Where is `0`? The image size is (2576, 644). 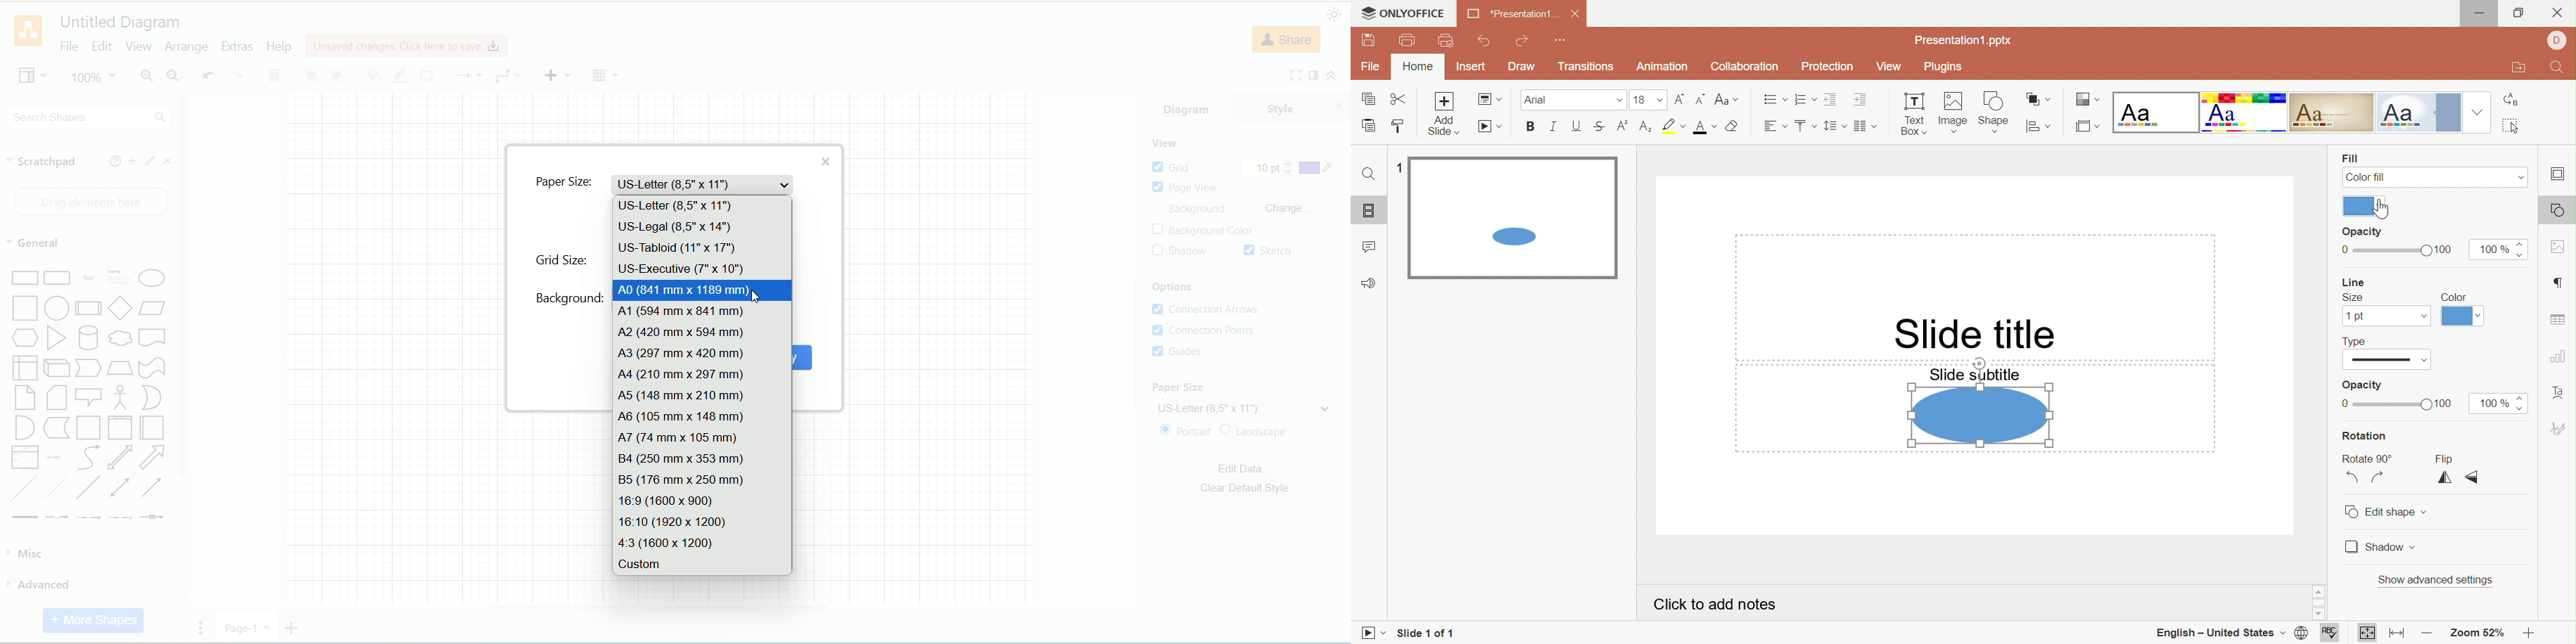
0 is located at coordinates (2345, 250).